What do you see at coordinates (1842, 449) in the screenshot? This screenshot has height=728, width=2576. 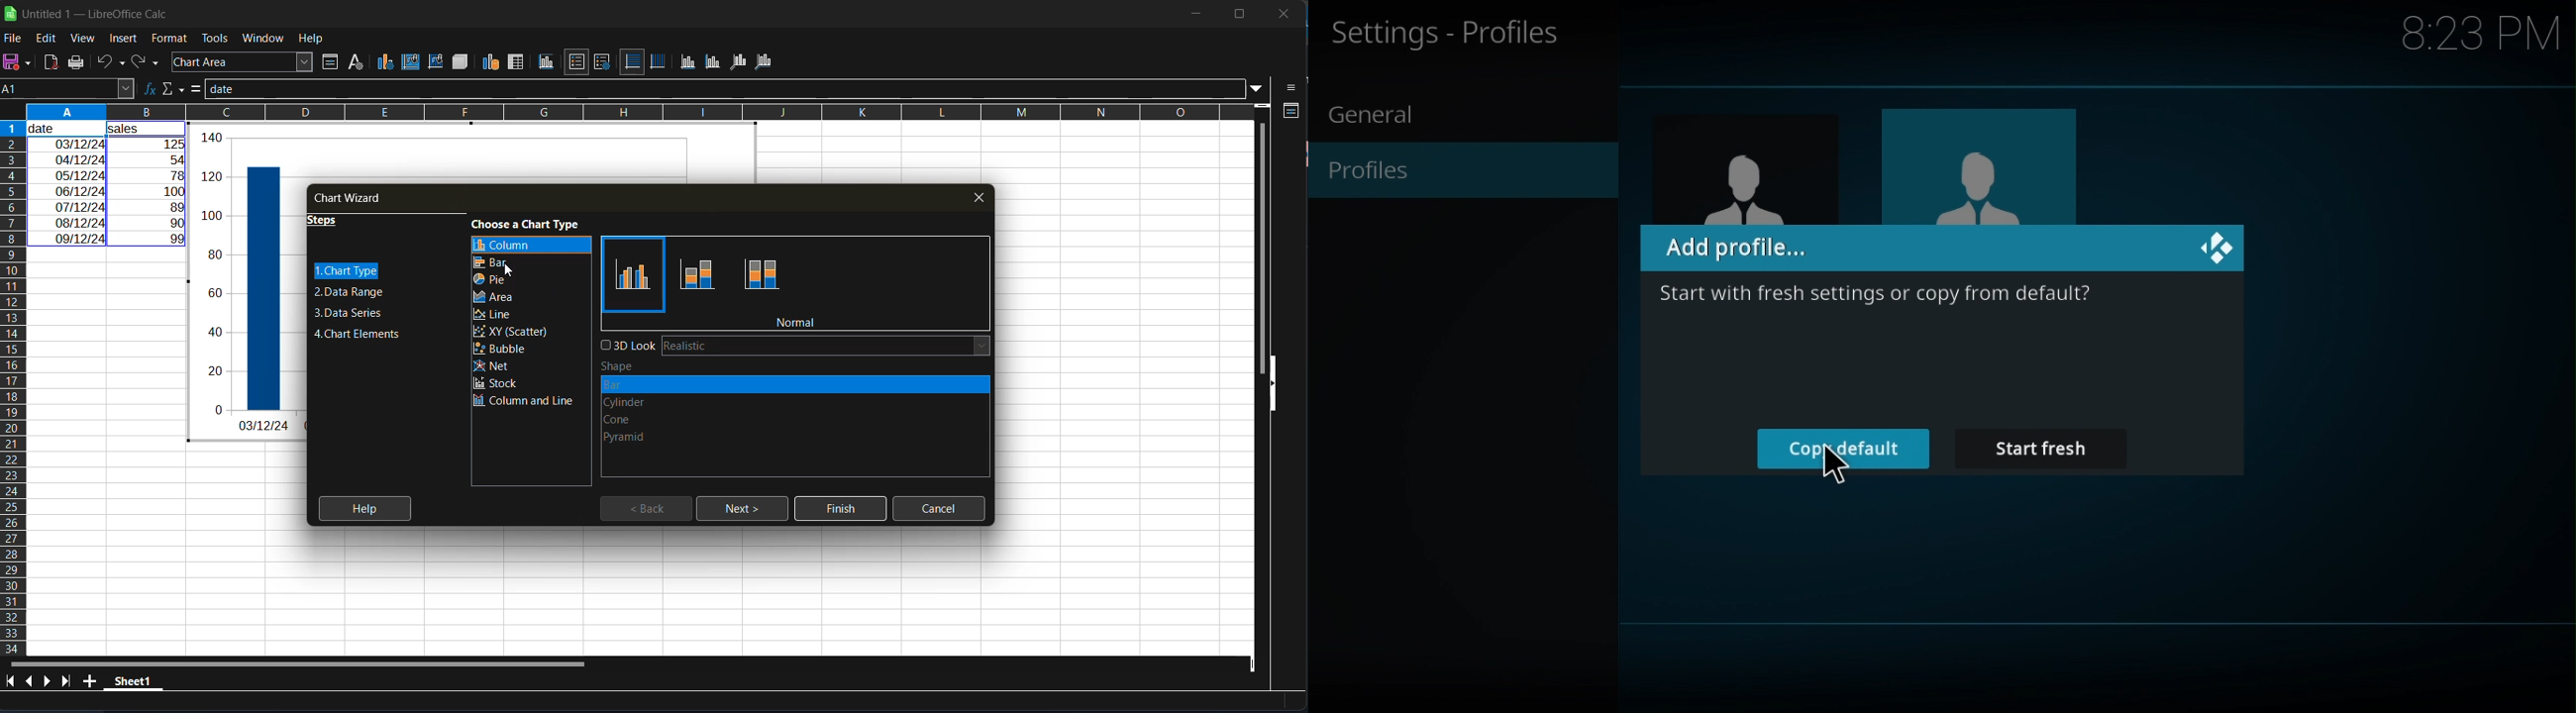 I see `Copy default` at bounding box center [1842, 449].